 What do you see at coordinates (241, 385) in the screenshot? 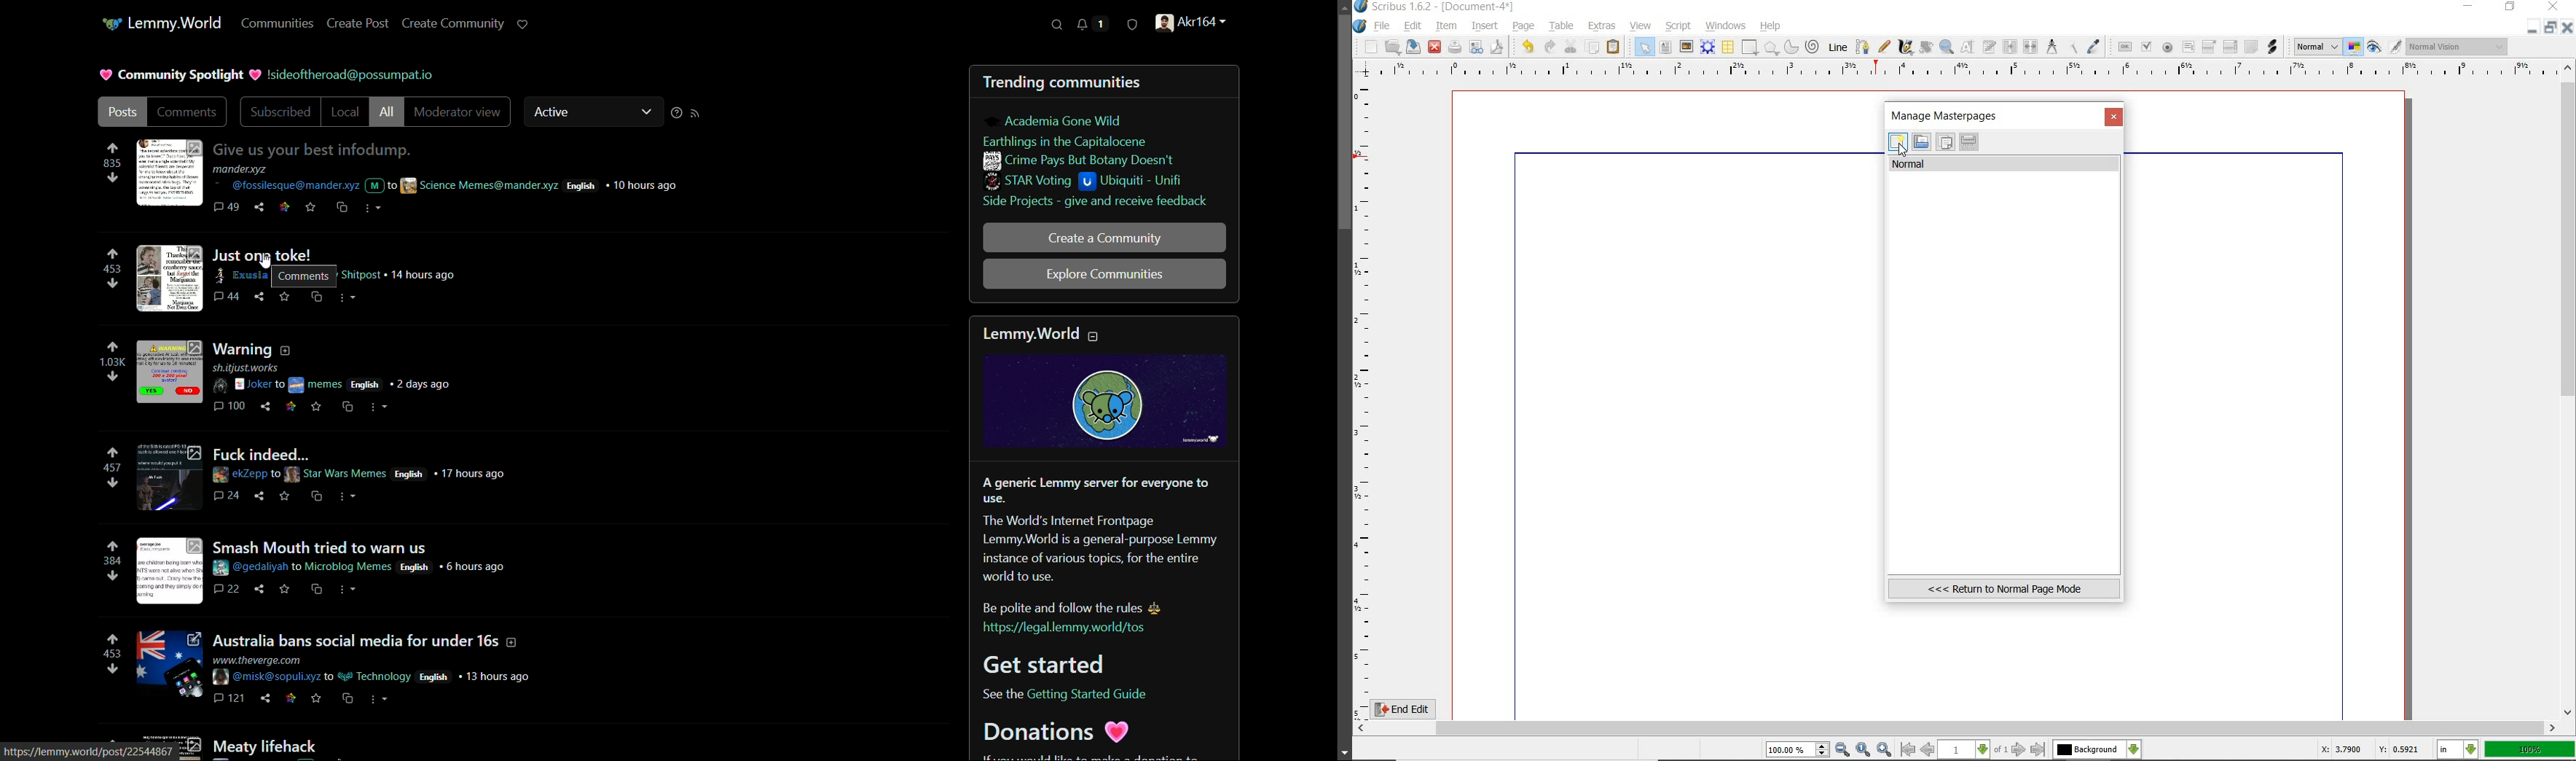
I see `Joker` at bounding box center [241, 385].